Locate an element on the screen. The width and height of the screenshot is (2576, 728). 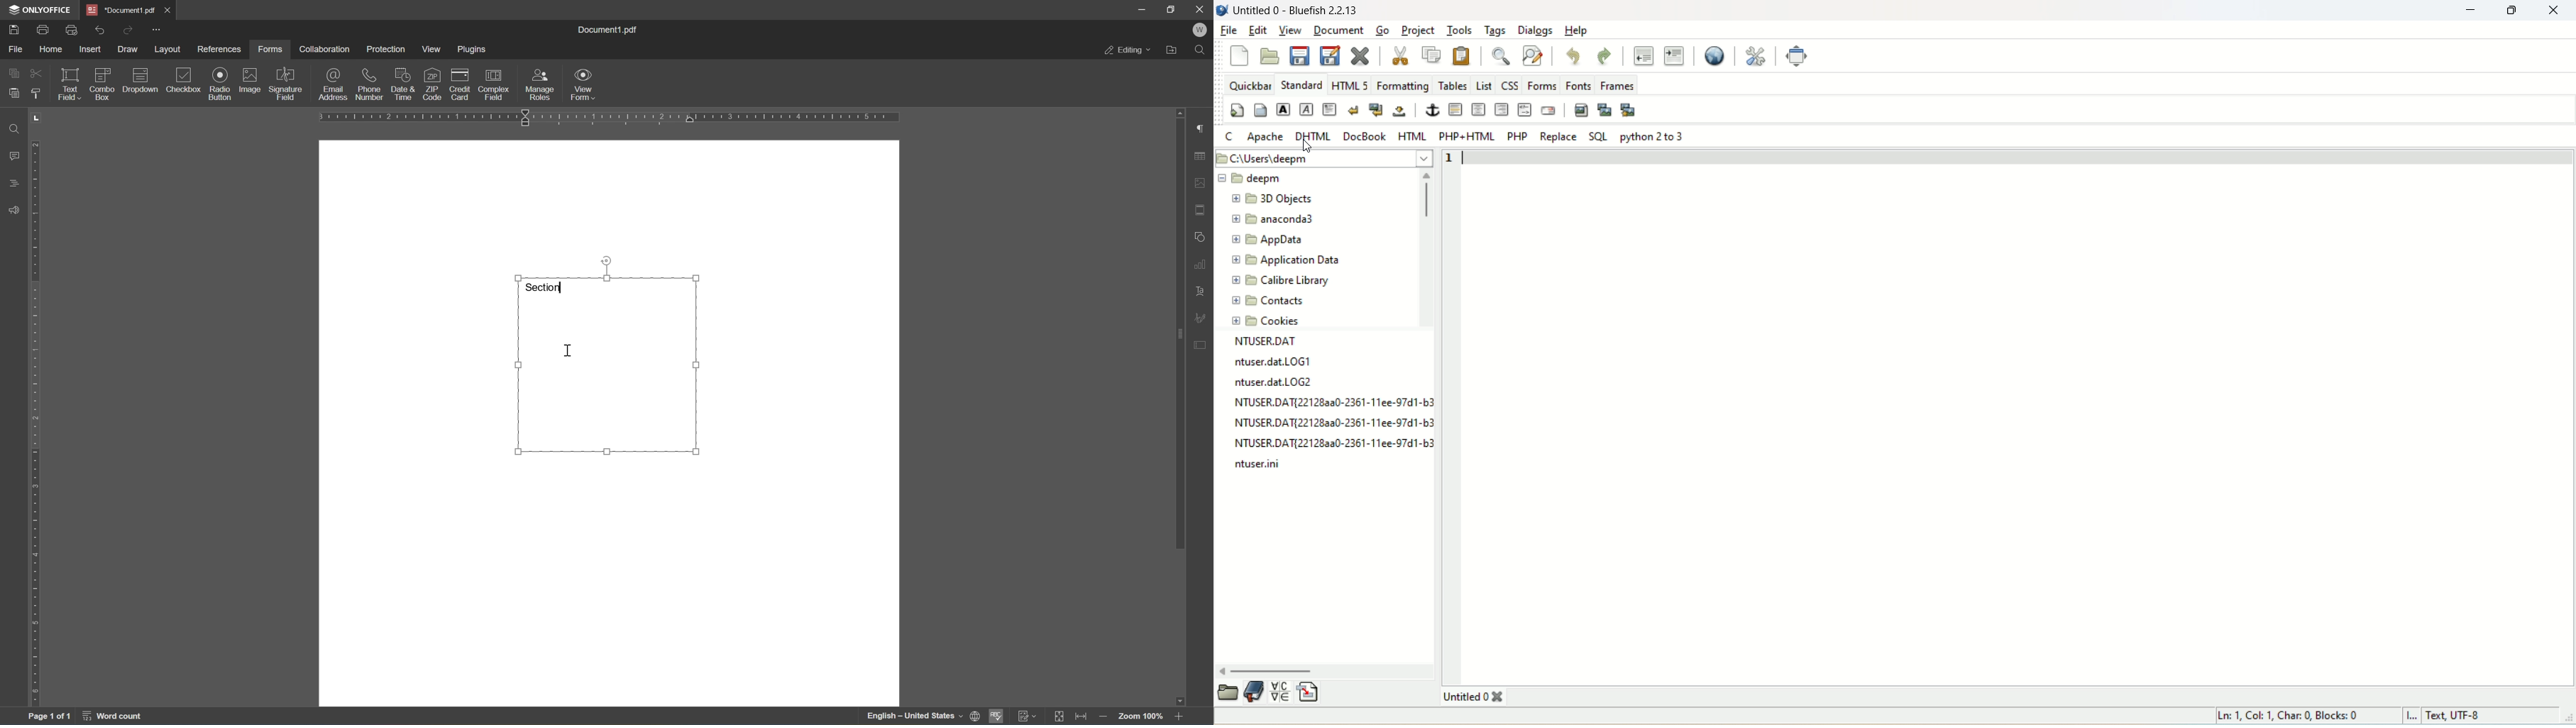
frames is located at coordinates (1619, 85).